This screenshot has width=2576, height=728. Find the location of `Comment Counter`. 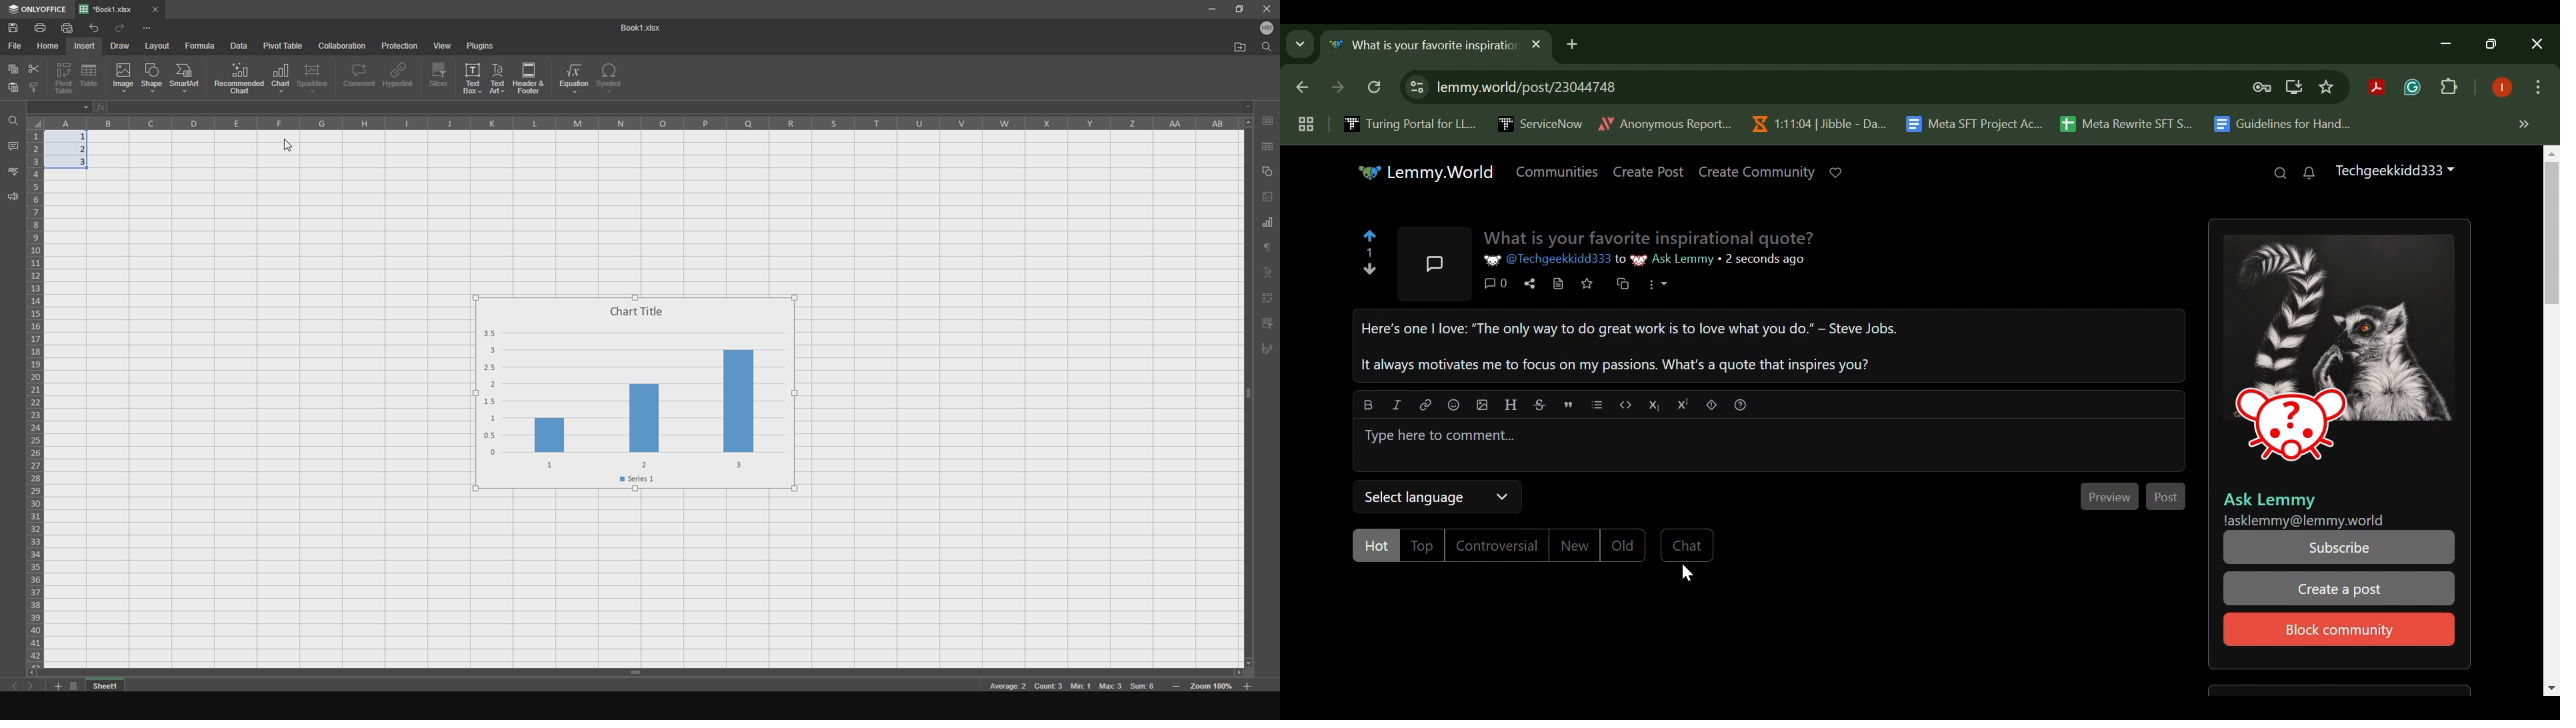

Comment Counter is located at coordinates (1494, 283).